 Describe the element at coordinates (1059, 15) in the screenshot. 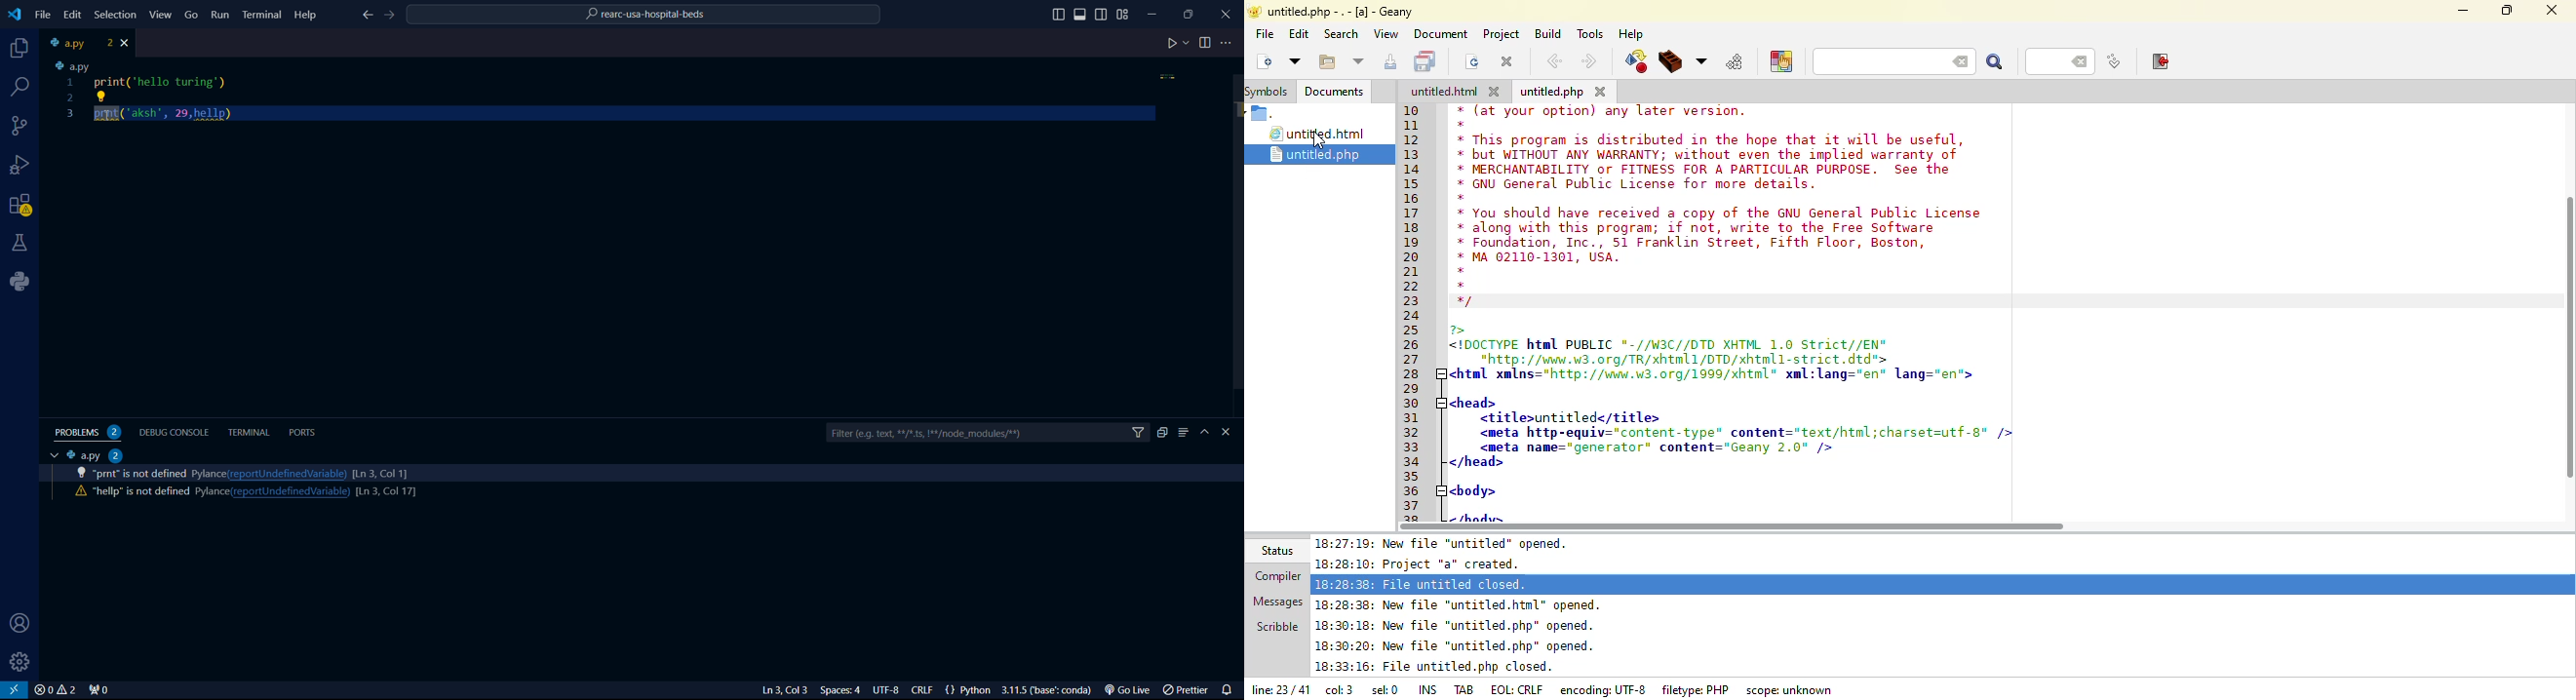

I see `toggle sidebar` at that location.